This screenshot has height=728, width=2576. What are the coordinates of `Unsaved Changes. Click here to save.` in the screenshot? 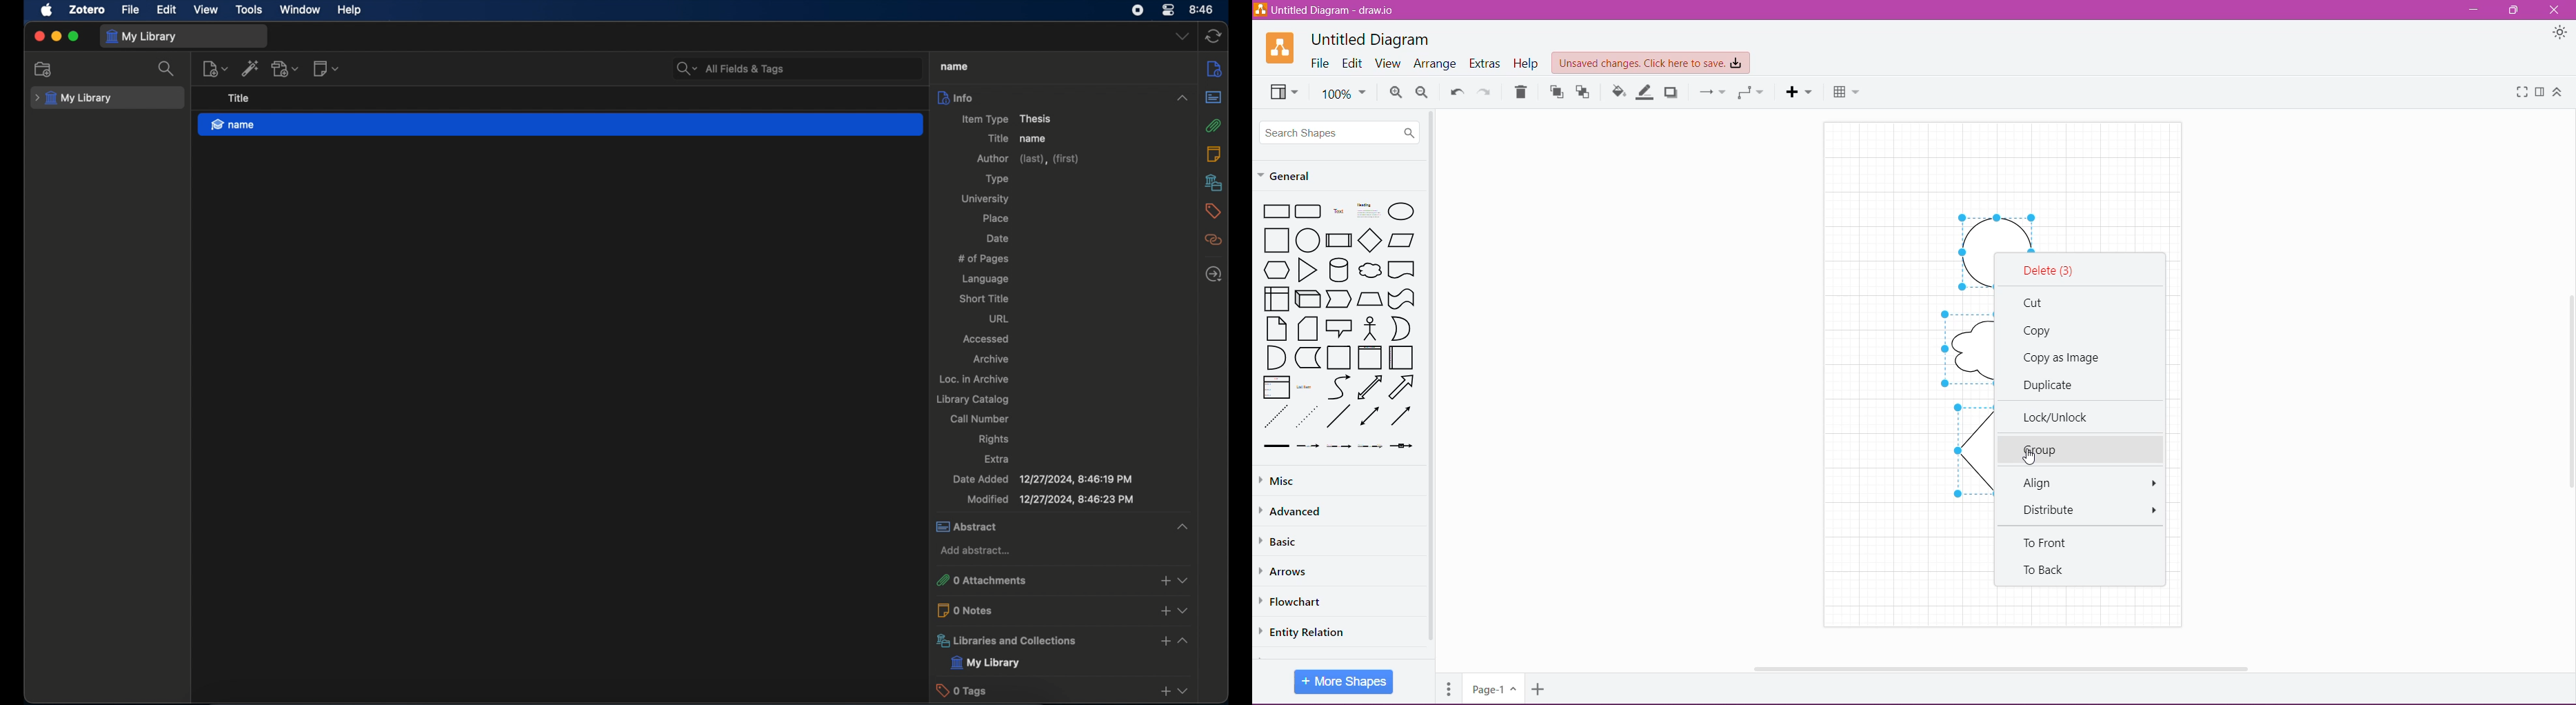 It's located at (1651, 63).